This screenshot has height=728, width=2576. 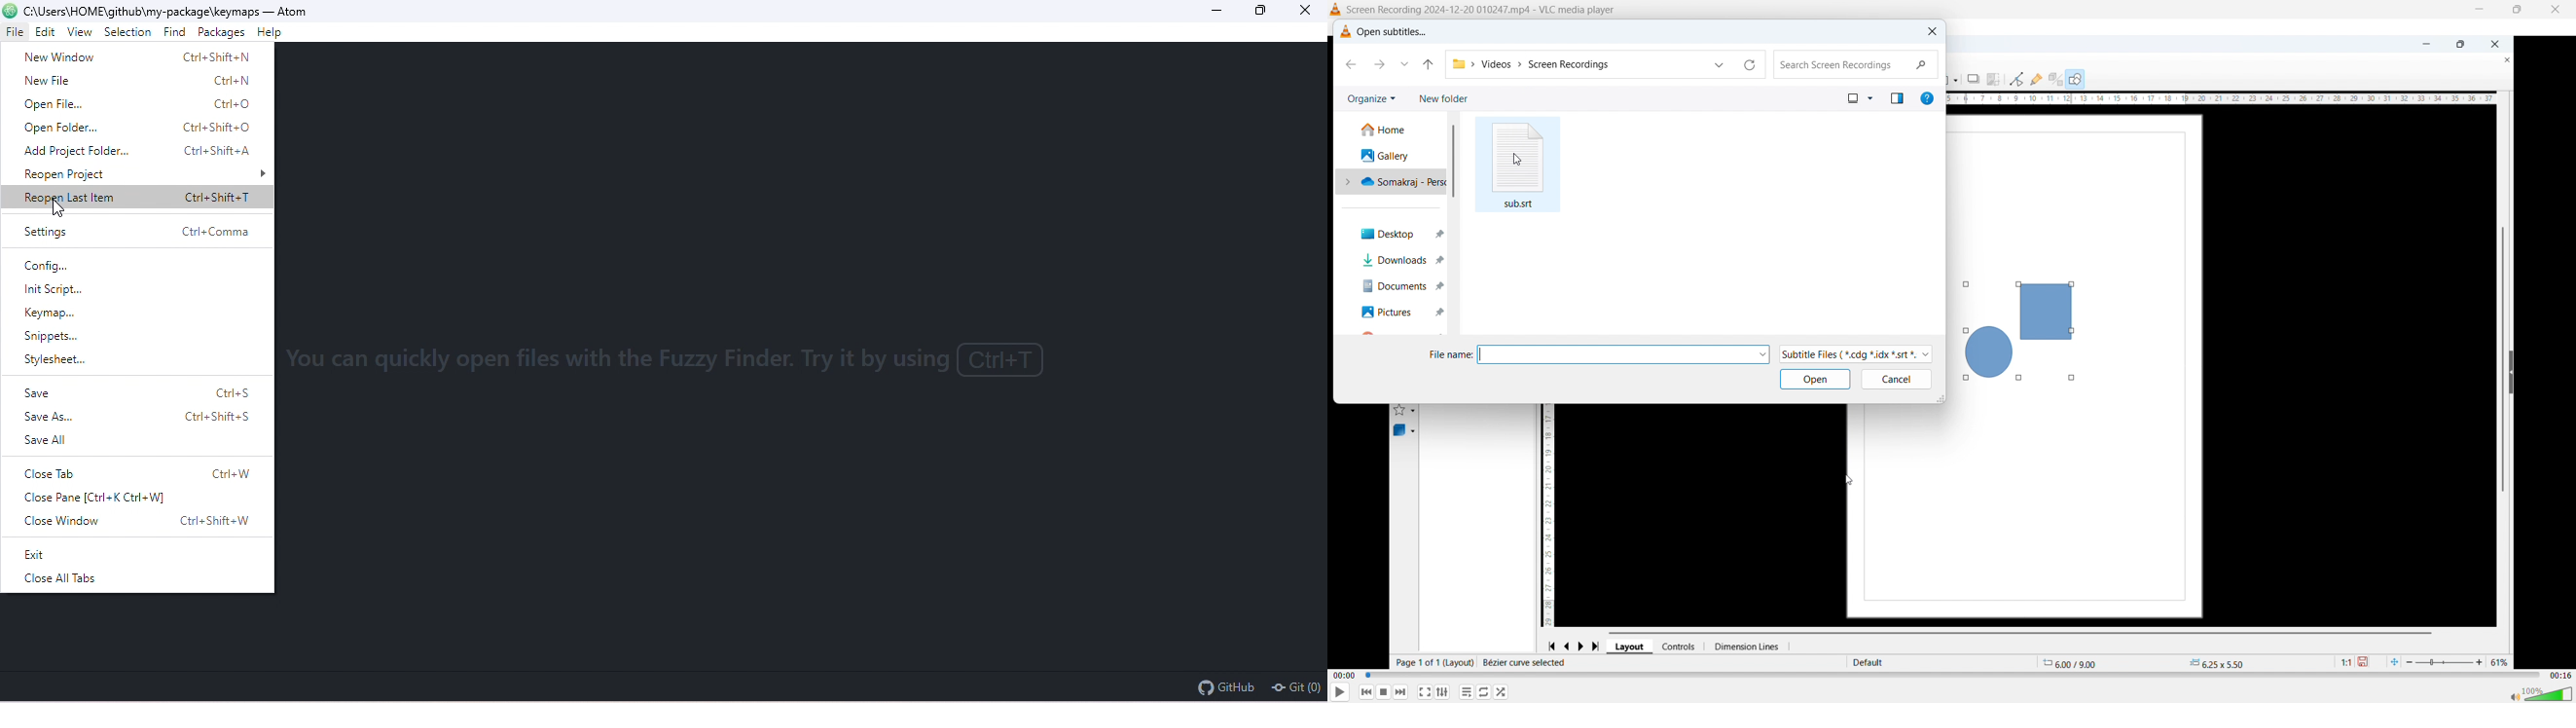 What do you see at coordinates (1856, 64) in the screenshot?
I see `Search in folder ` at bounding box center [1856, 64].